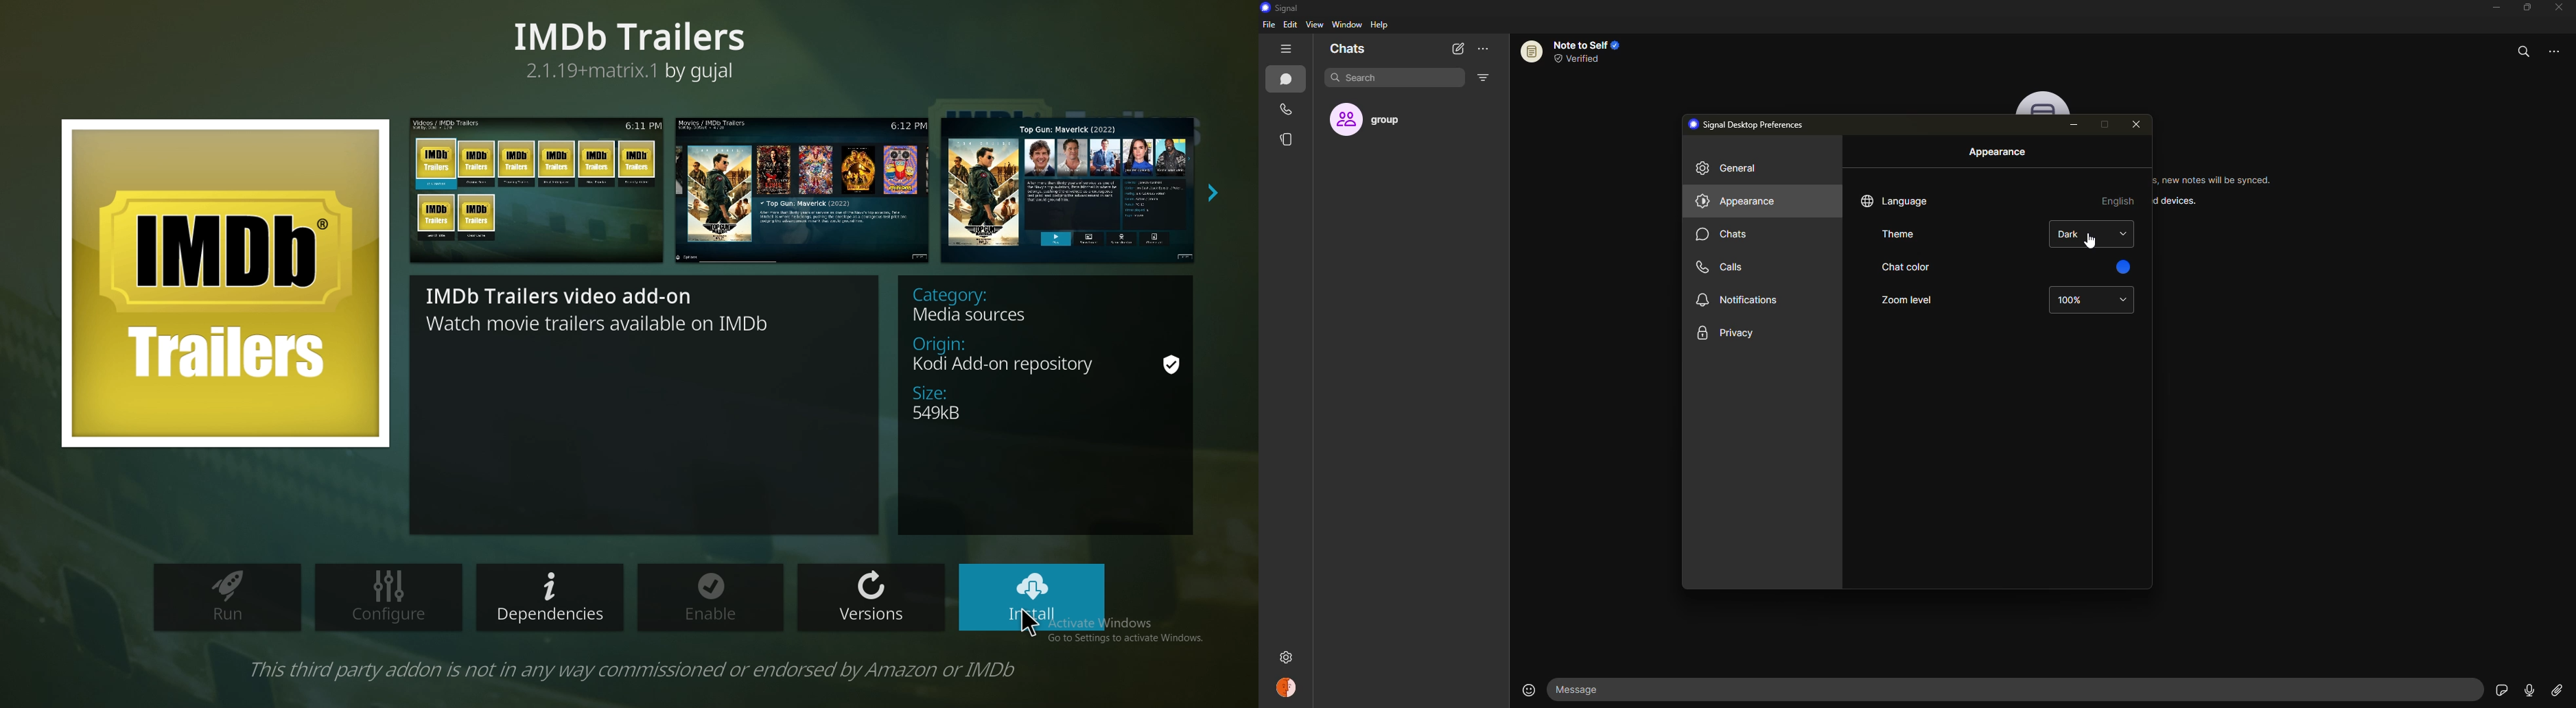 This screenshot has width=2576, height=728. What do you see at coordinates (871, 596) in the screenshot?
I see `versions` at bounding box center [871, 596].